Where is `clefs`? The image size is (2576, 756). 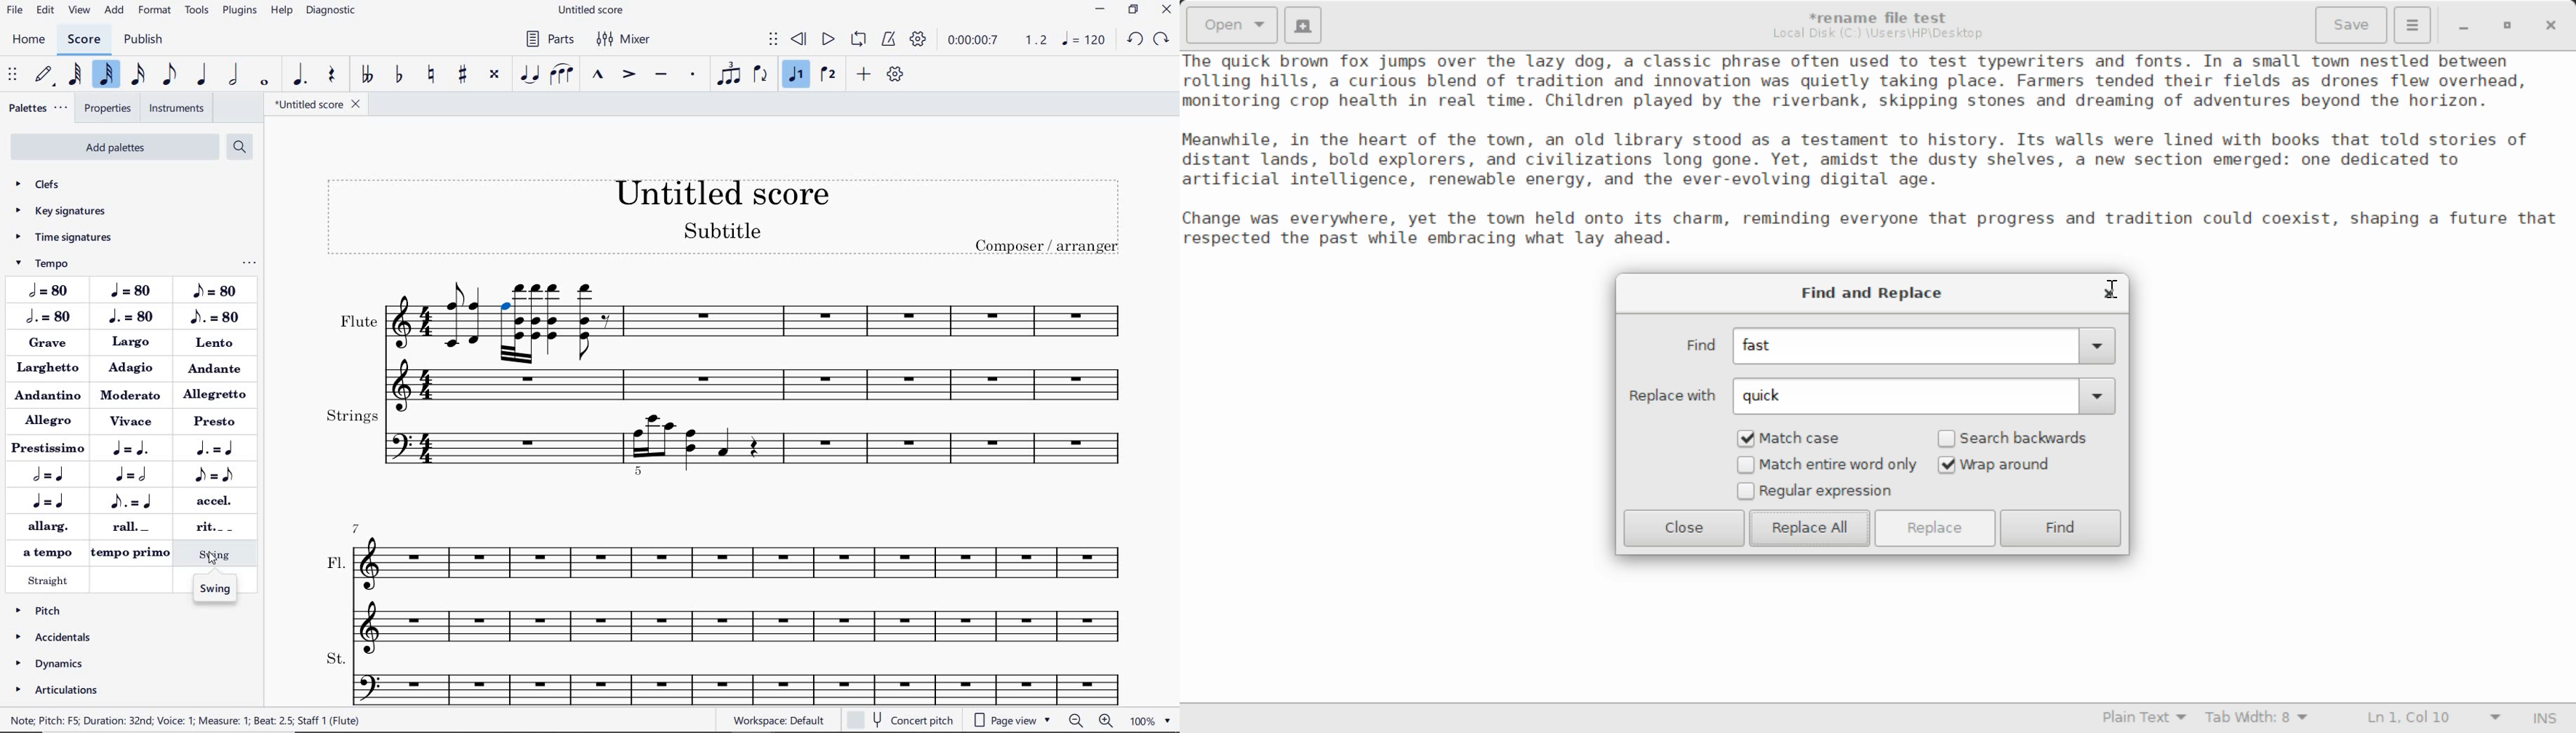
clefs is located at coordinates (69, 183).